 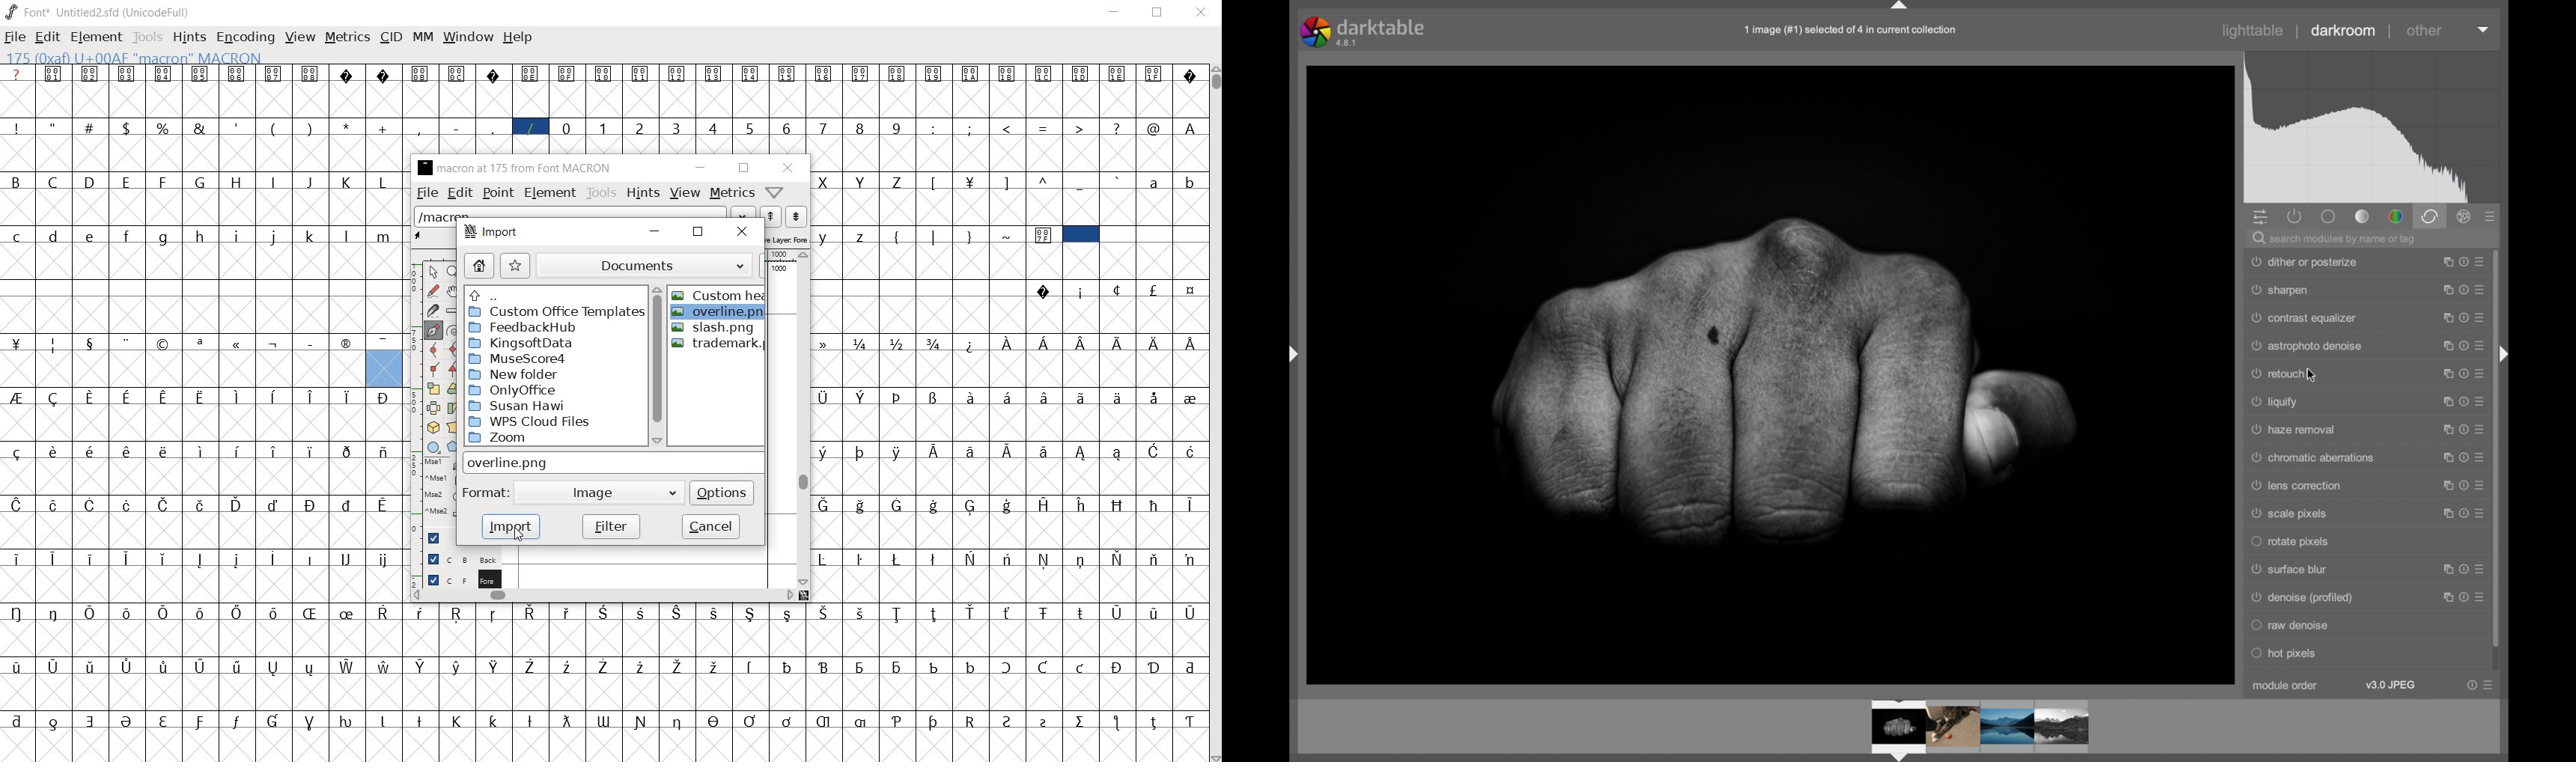 What do you see at coordinates (919, 288) in the screenshot?
I see `empty cells` at bounding box center [919, 288].